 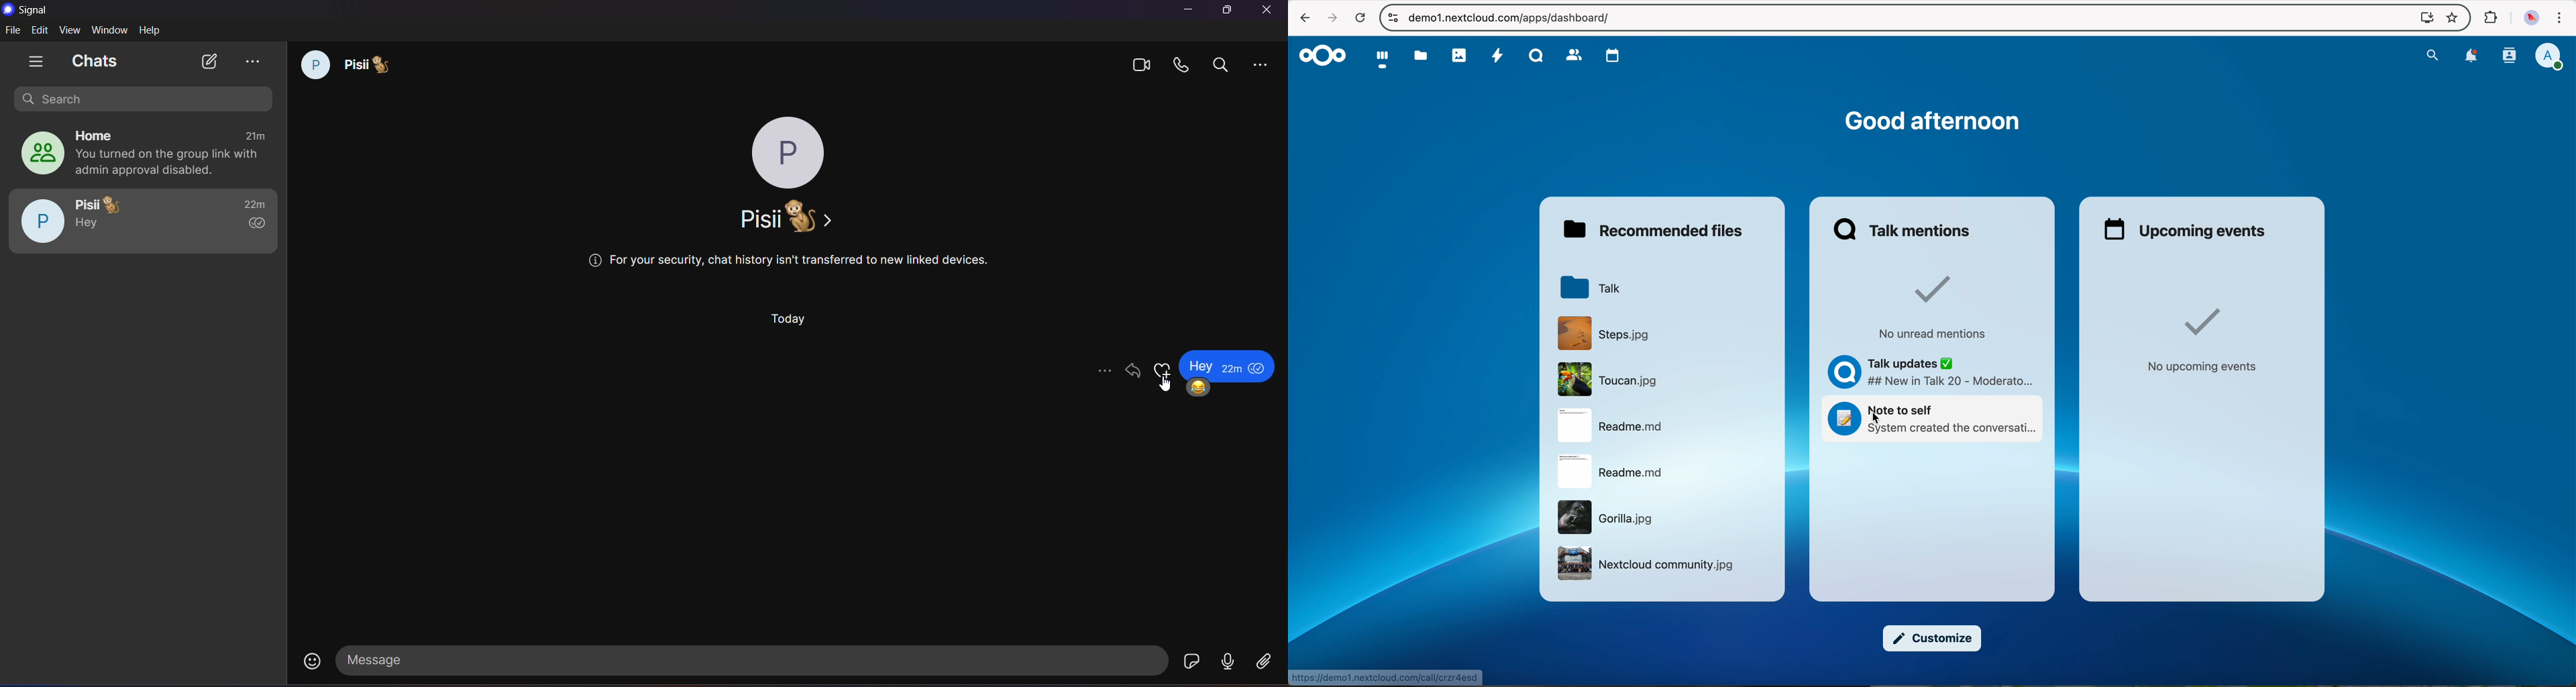 I want to click on no unread mentions, so click(x=1935, y=307).